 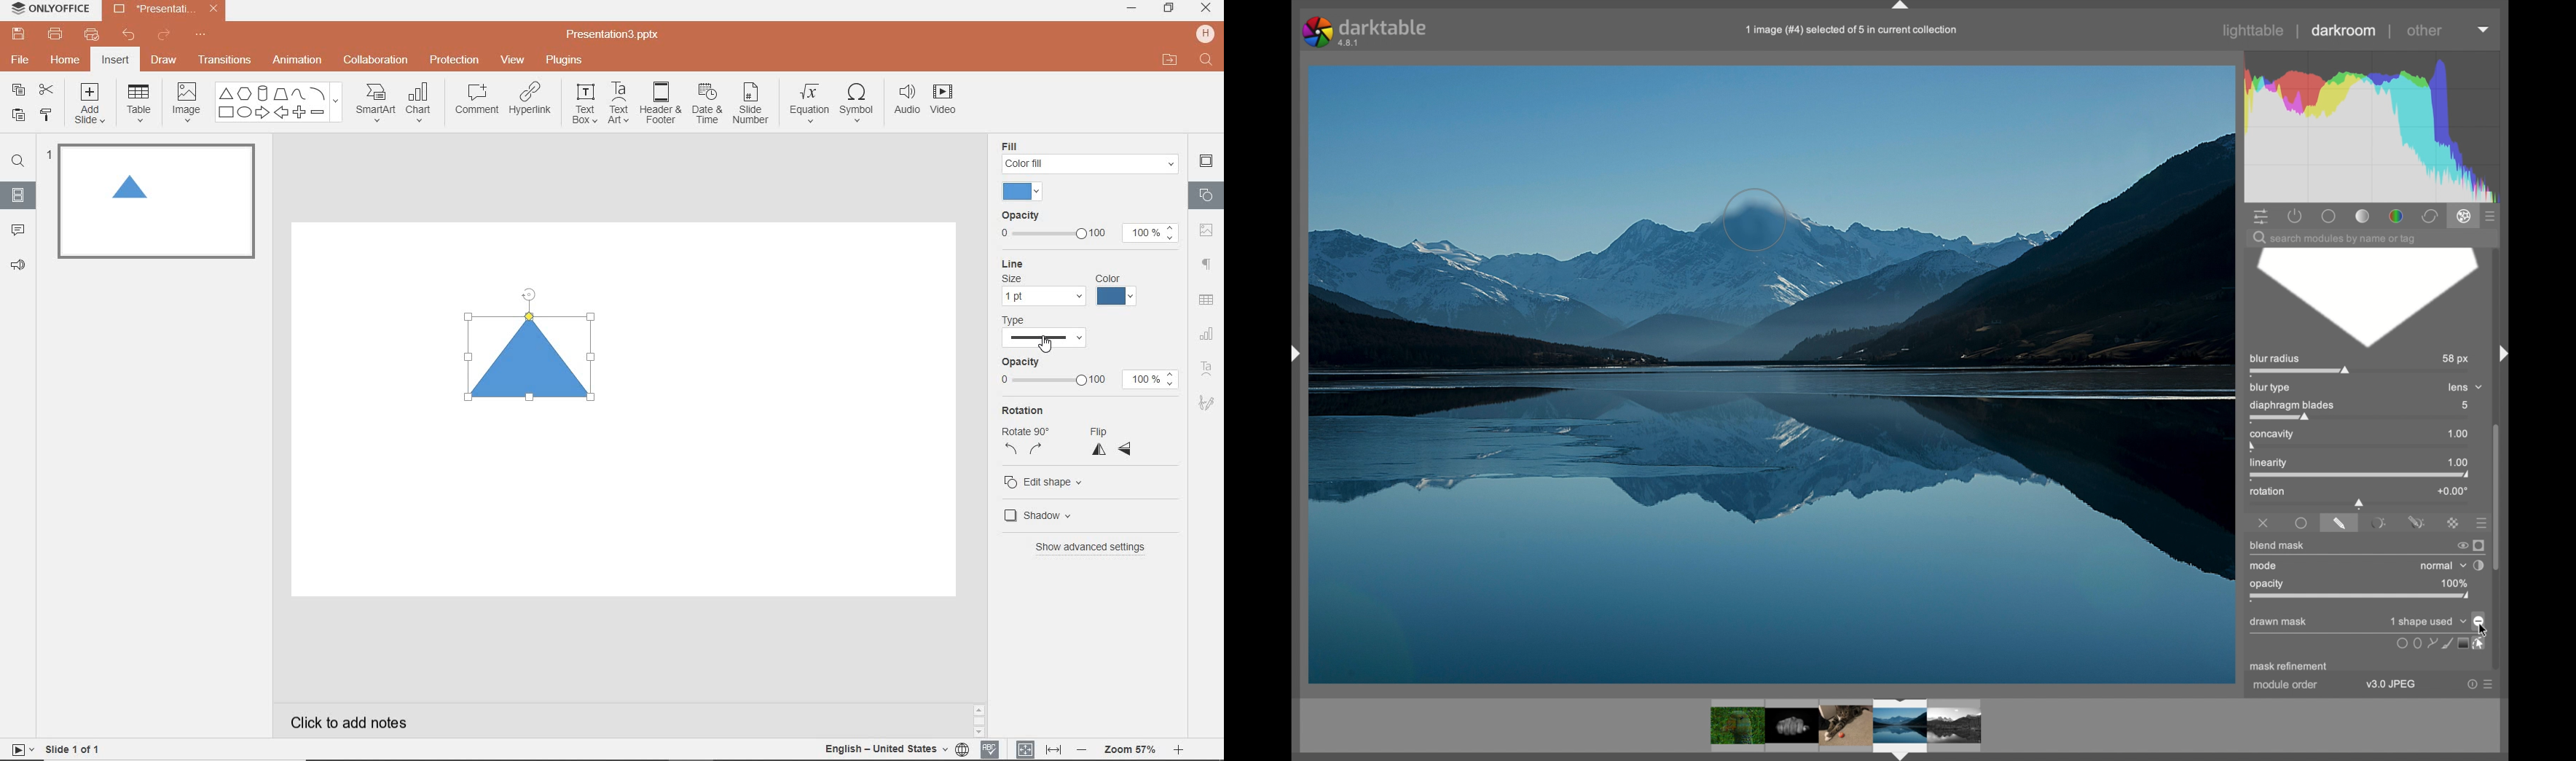 What do you see at coordinates (1048, 484) in the screenshot?
I see `edit shape` at bounding box center [1048, 484].